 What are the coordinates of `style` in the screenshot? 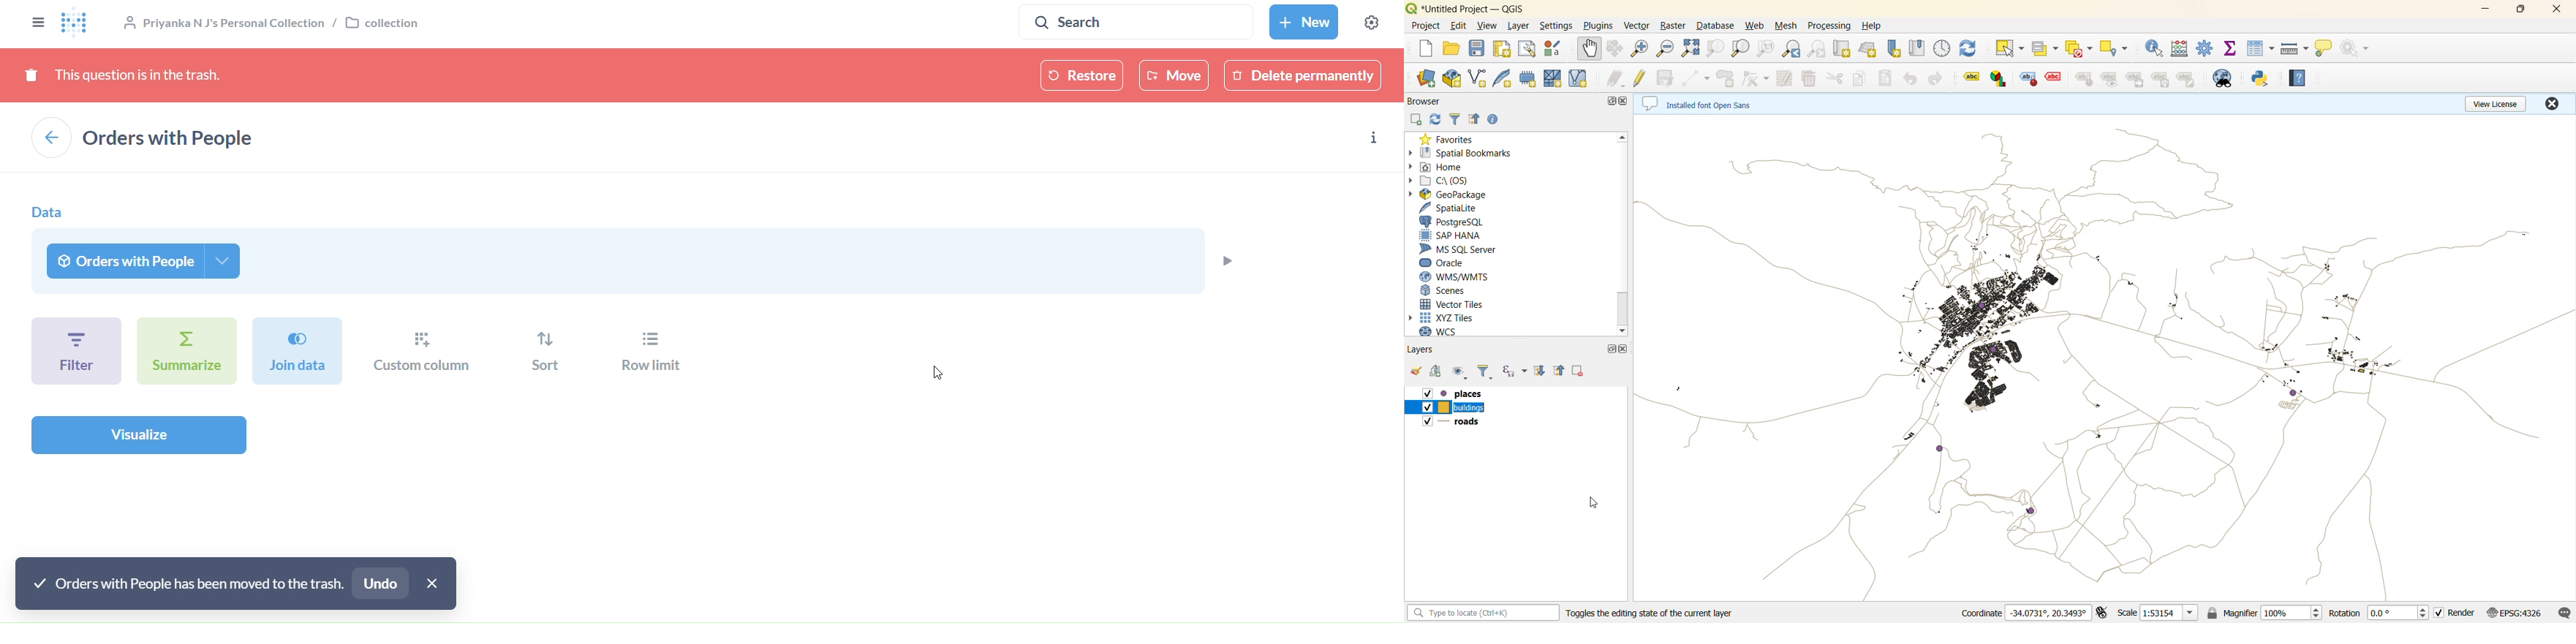 It's located at (2029, 79).